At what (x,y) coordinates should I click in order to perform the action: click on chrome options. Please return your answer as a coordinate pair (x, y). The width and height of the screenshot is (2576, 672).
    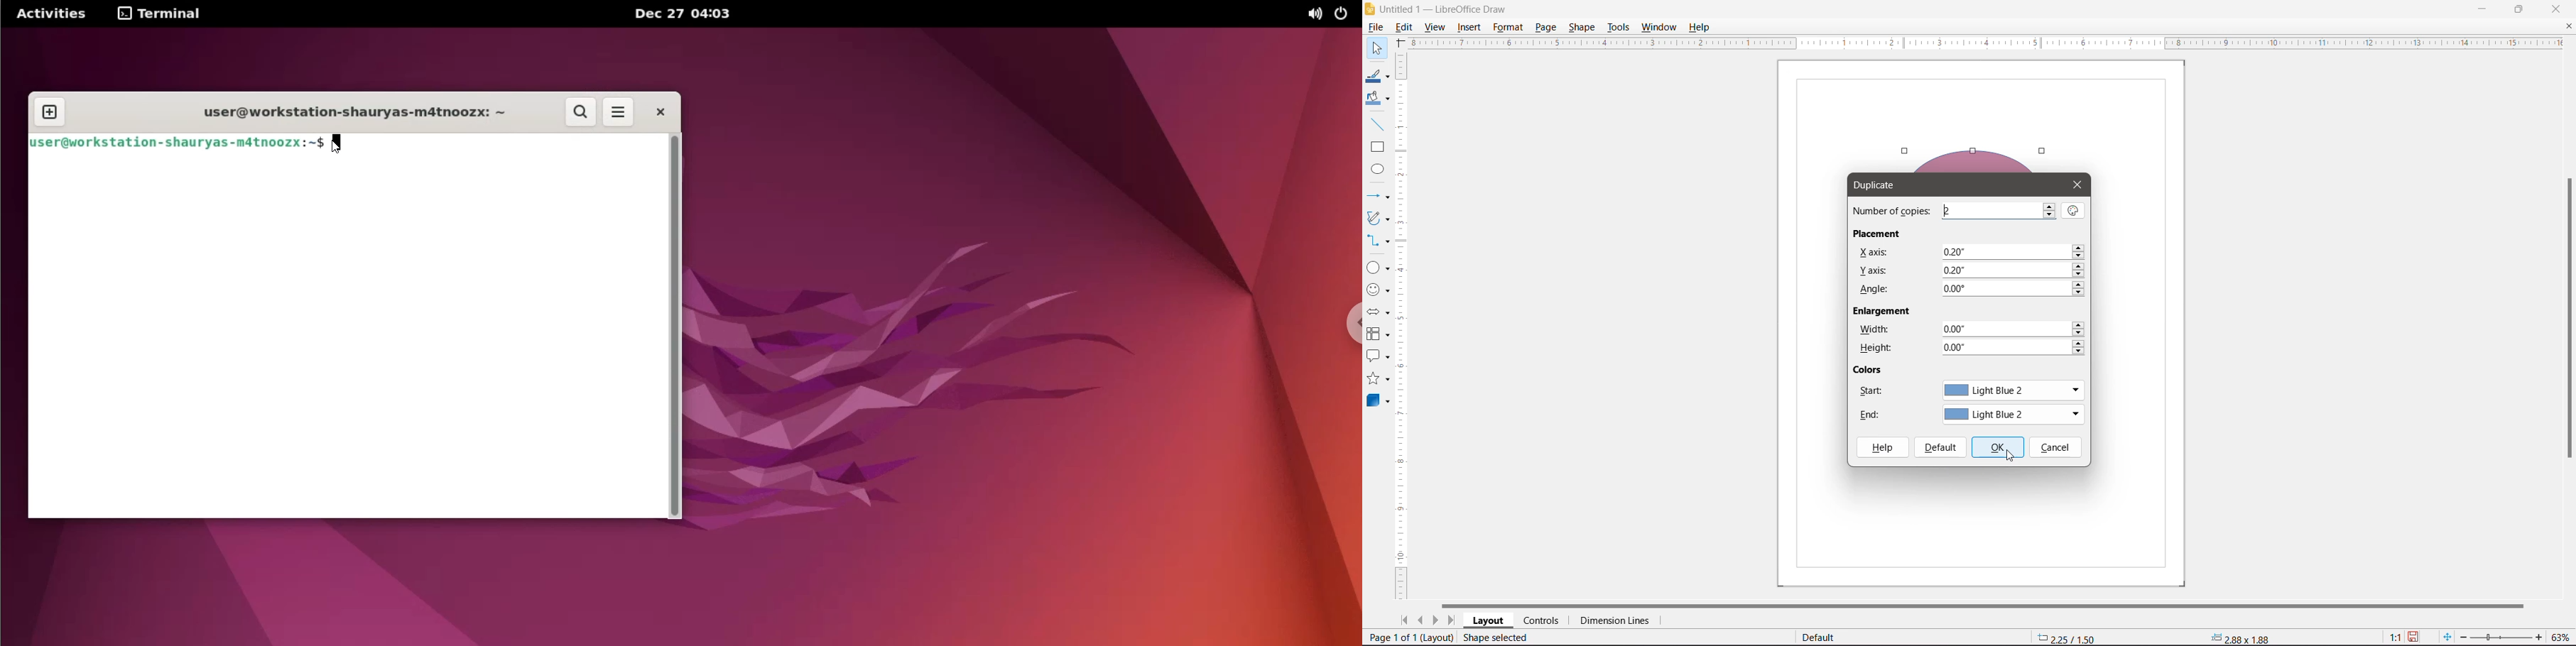
    Looking at the image, I should click on (1349, 324).